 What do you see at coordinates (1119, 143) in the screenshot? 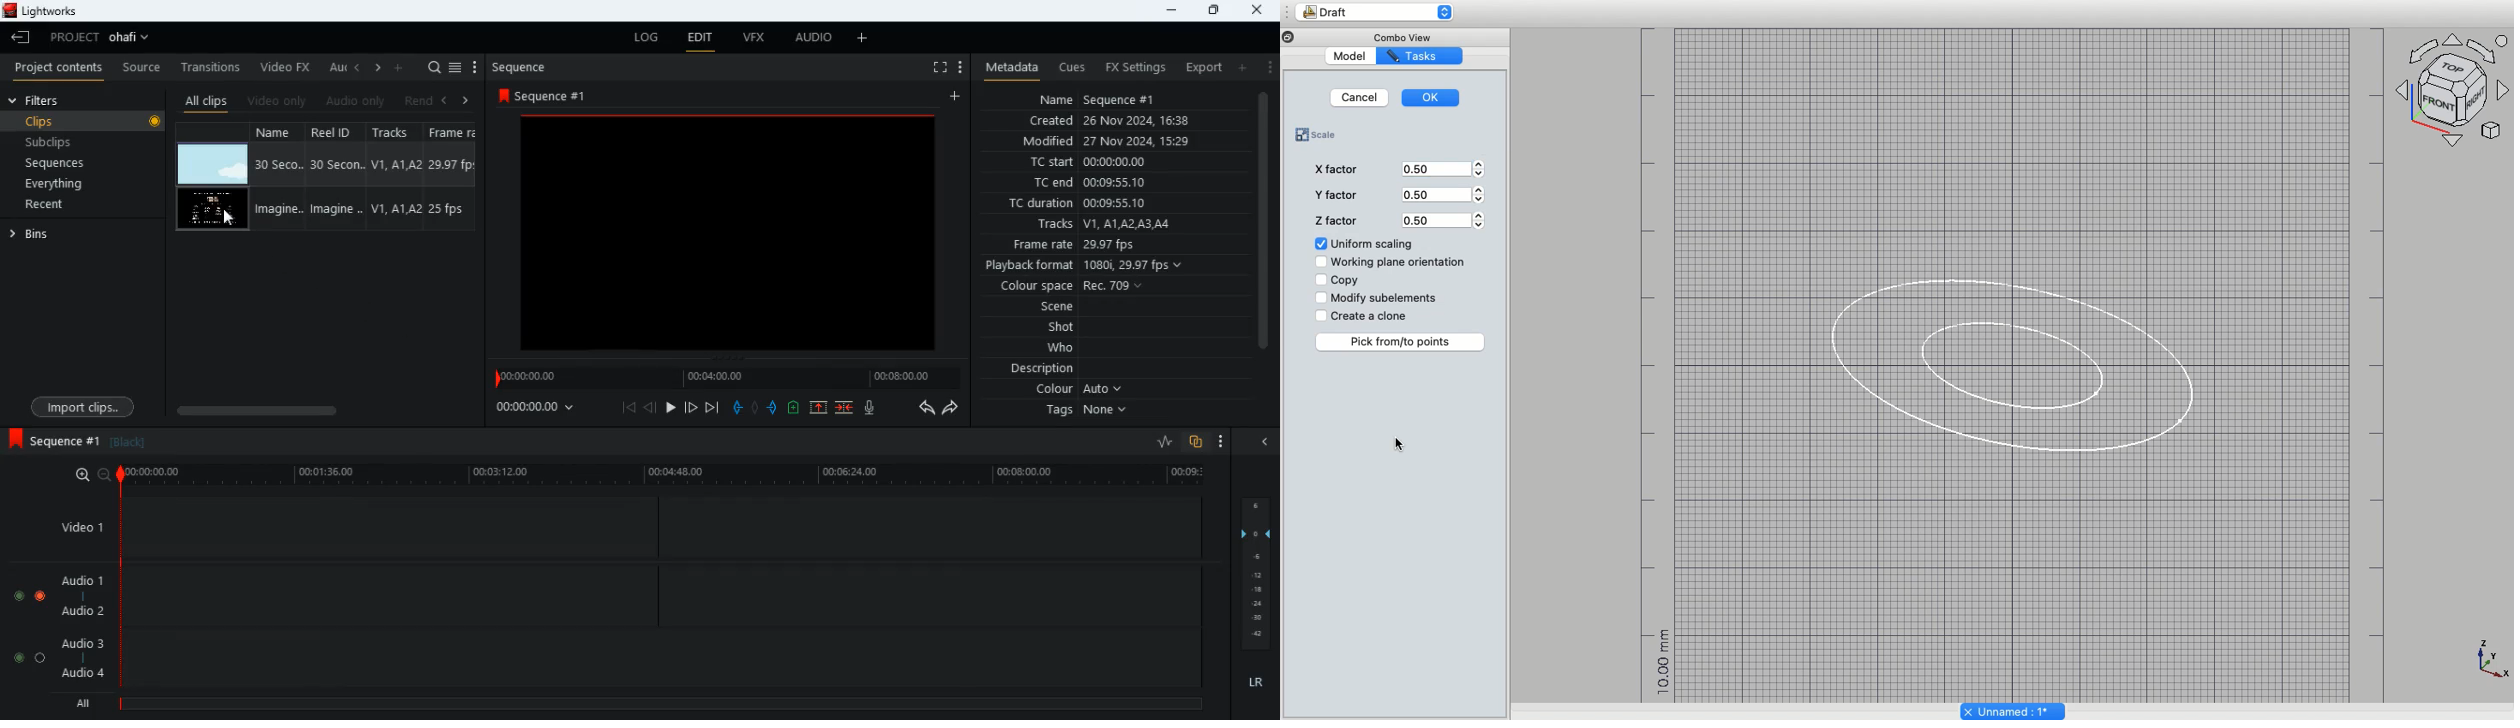
I see `modified` at bounding box center [1119, 143].